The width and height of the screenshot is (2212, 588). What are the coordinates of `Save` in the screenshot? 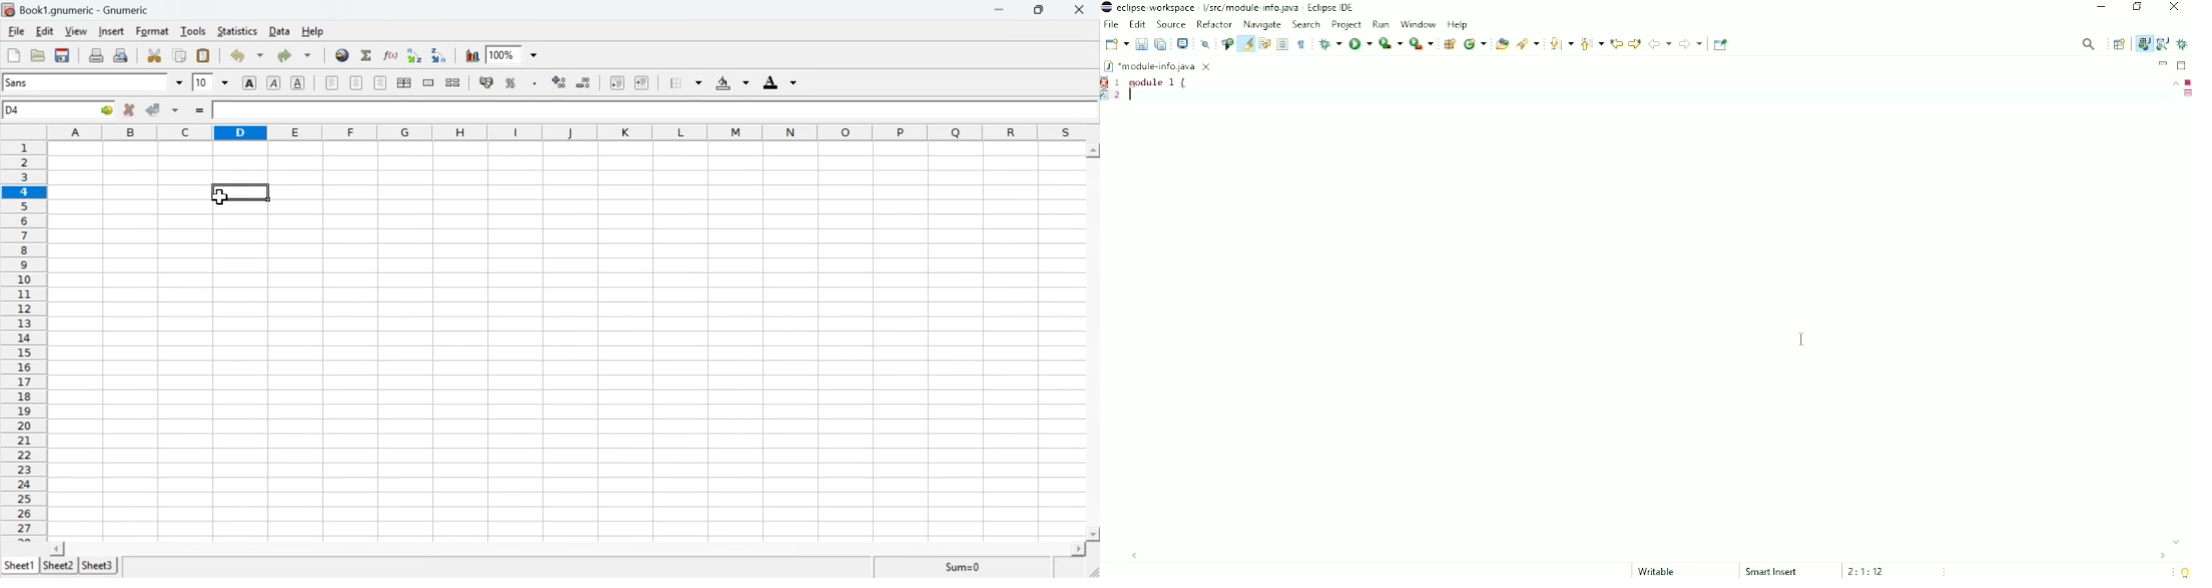 It's located at (62, 56).